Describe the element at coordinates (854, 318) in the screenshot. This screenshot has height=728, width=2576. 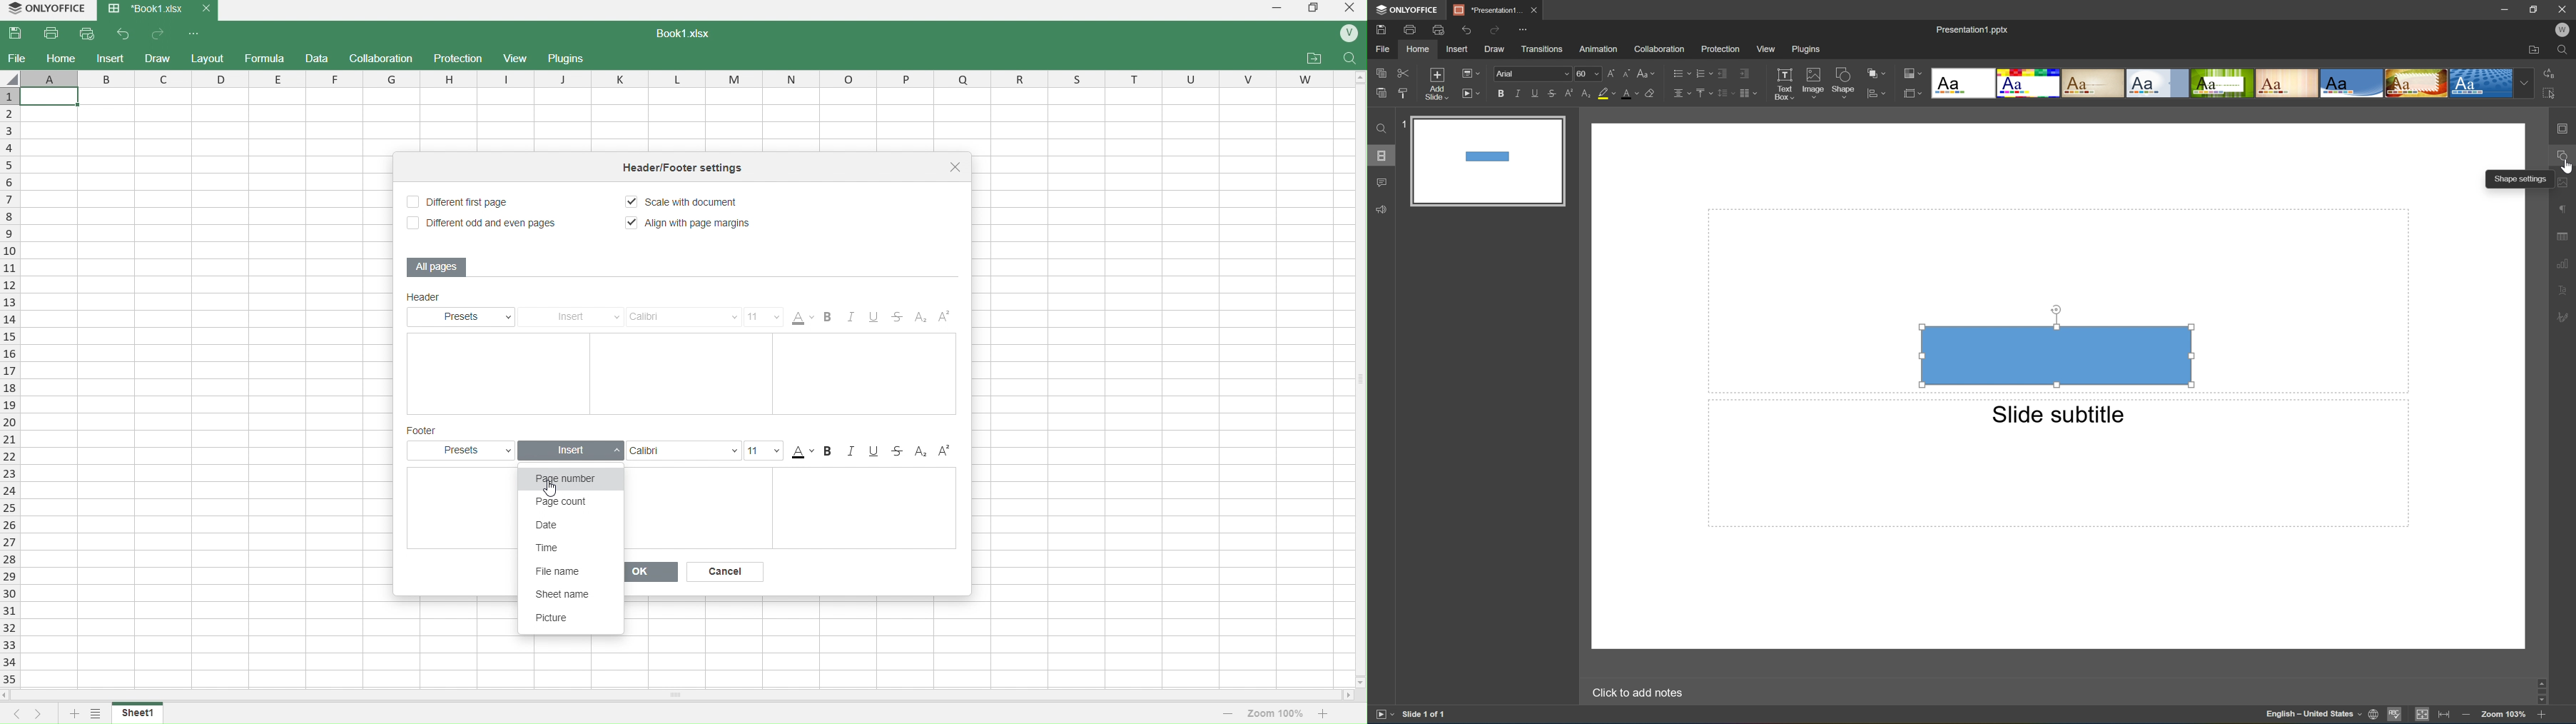
I see `Italic` at that location.